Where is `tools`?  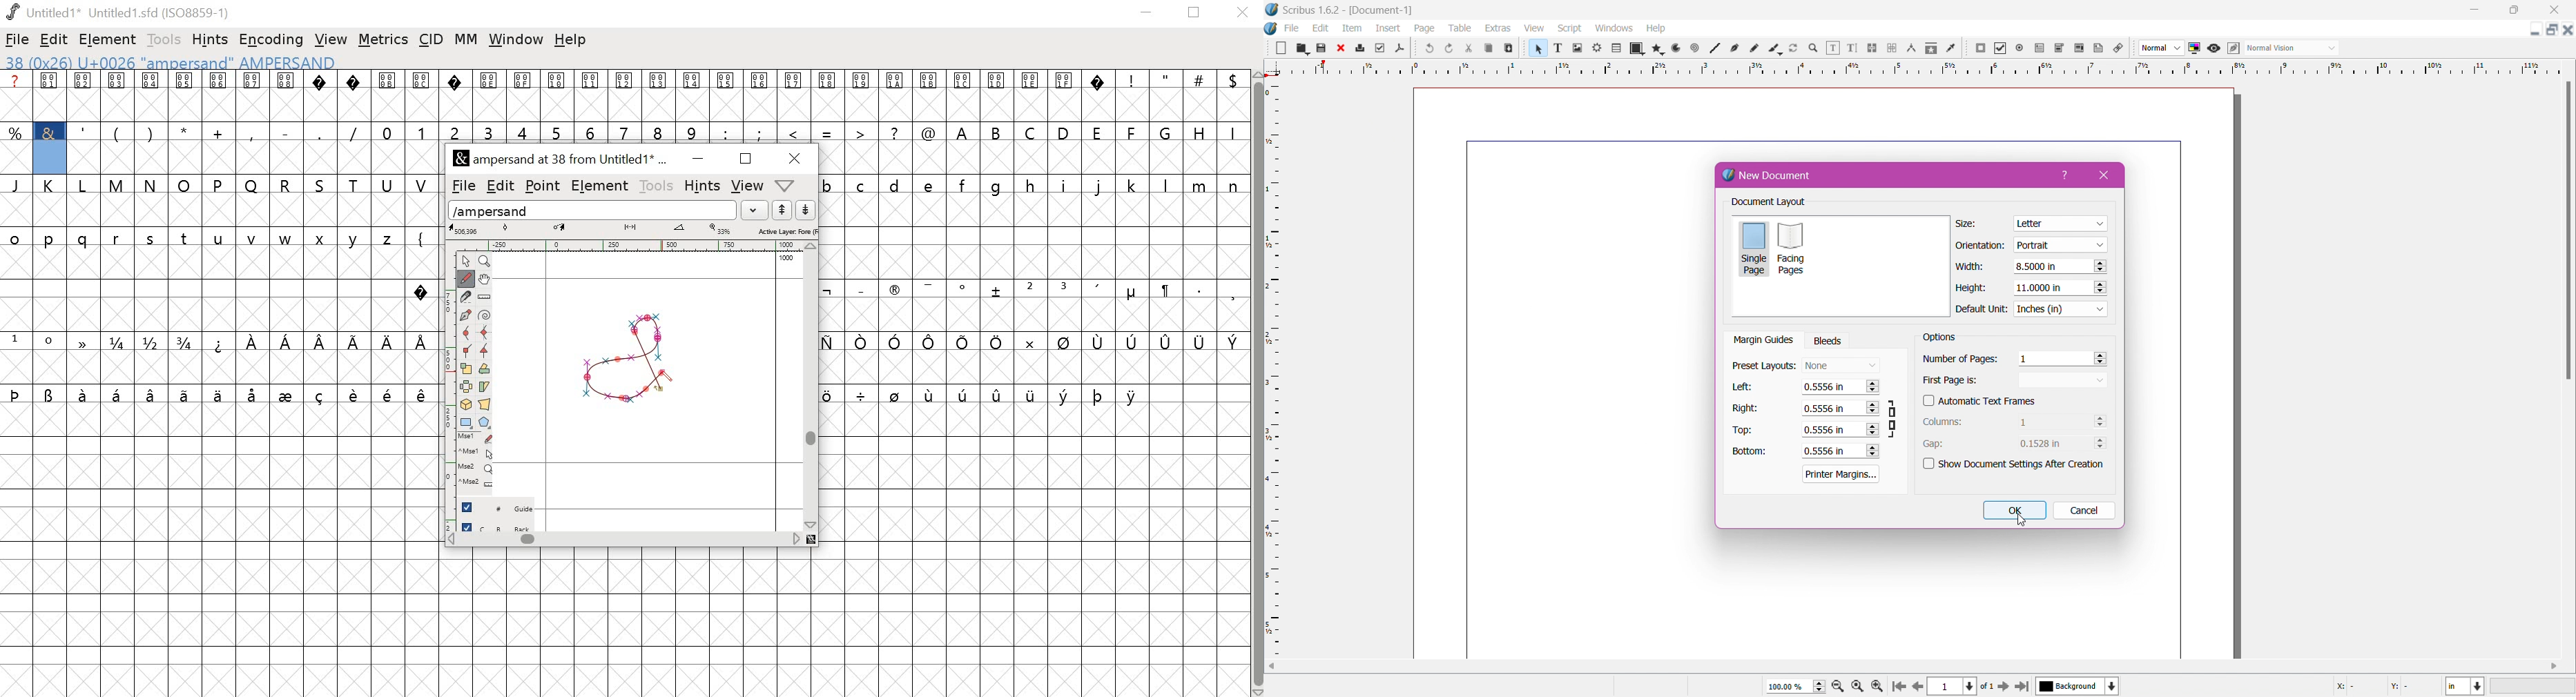
tools is located at coordinates (657, 186).